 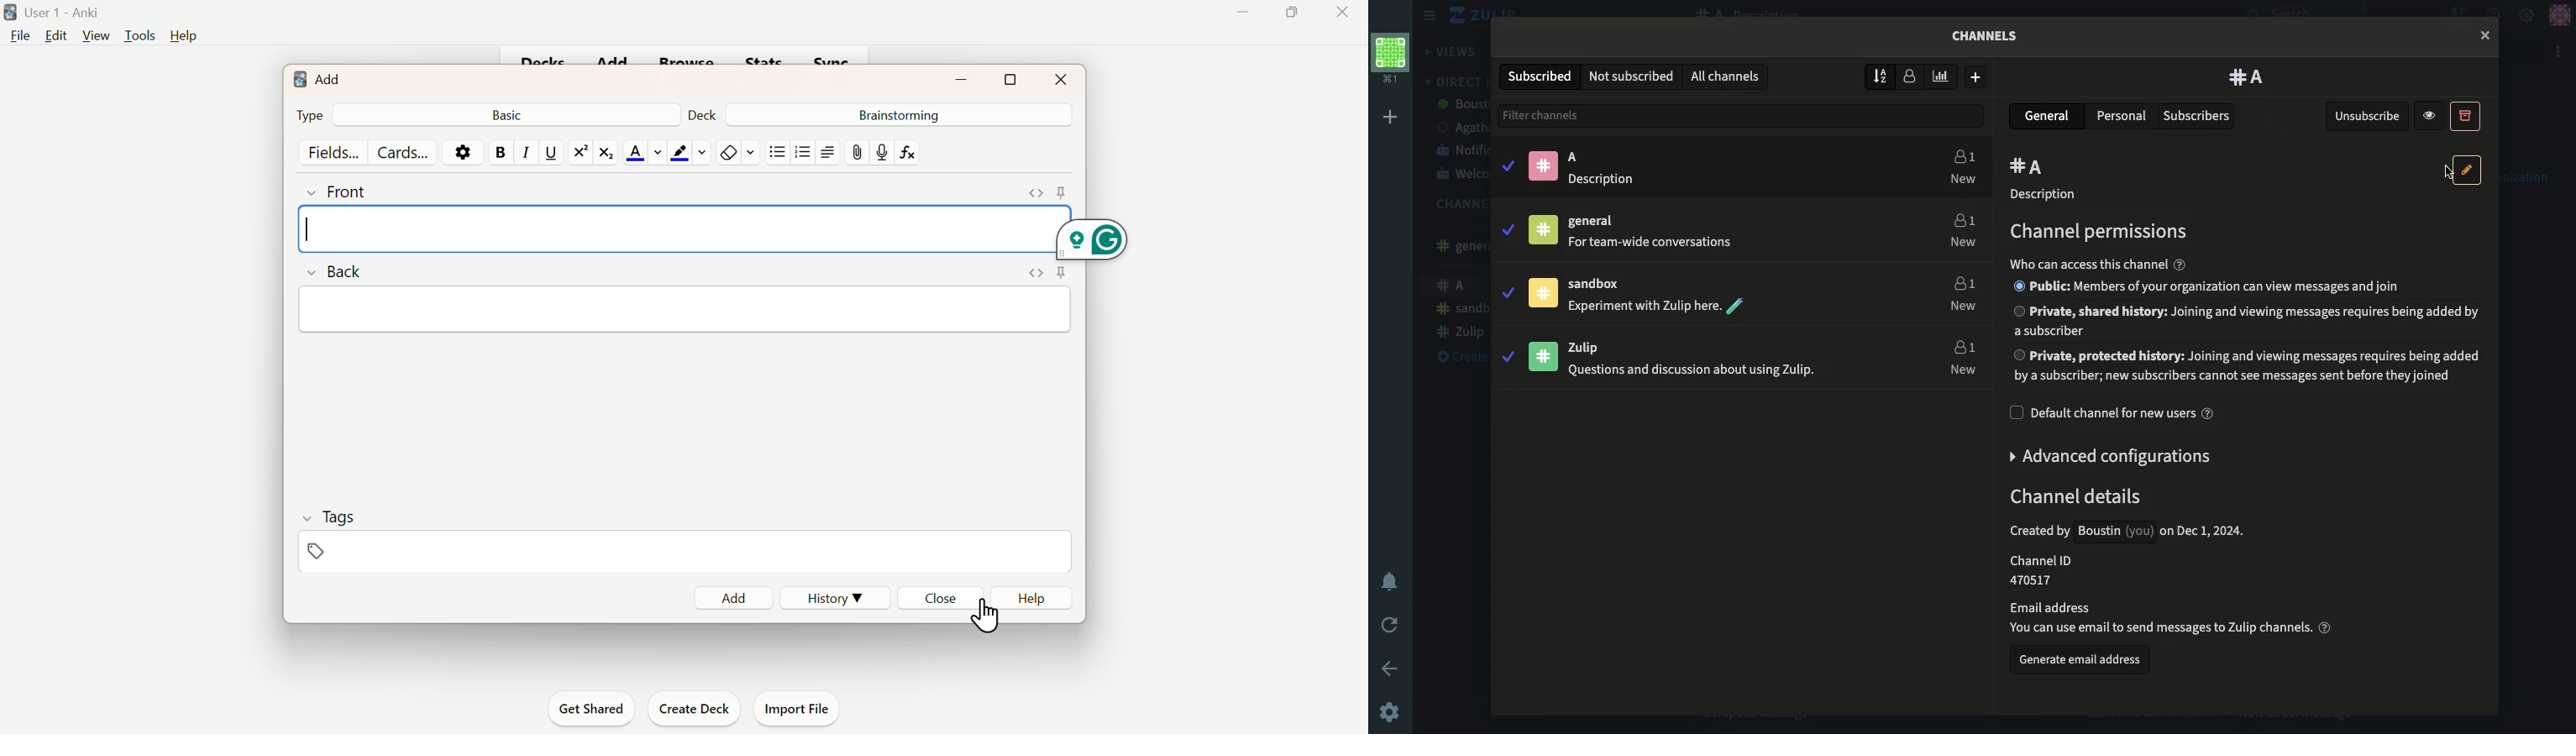 I want to click on Settings, so click(x=1390, y=714).